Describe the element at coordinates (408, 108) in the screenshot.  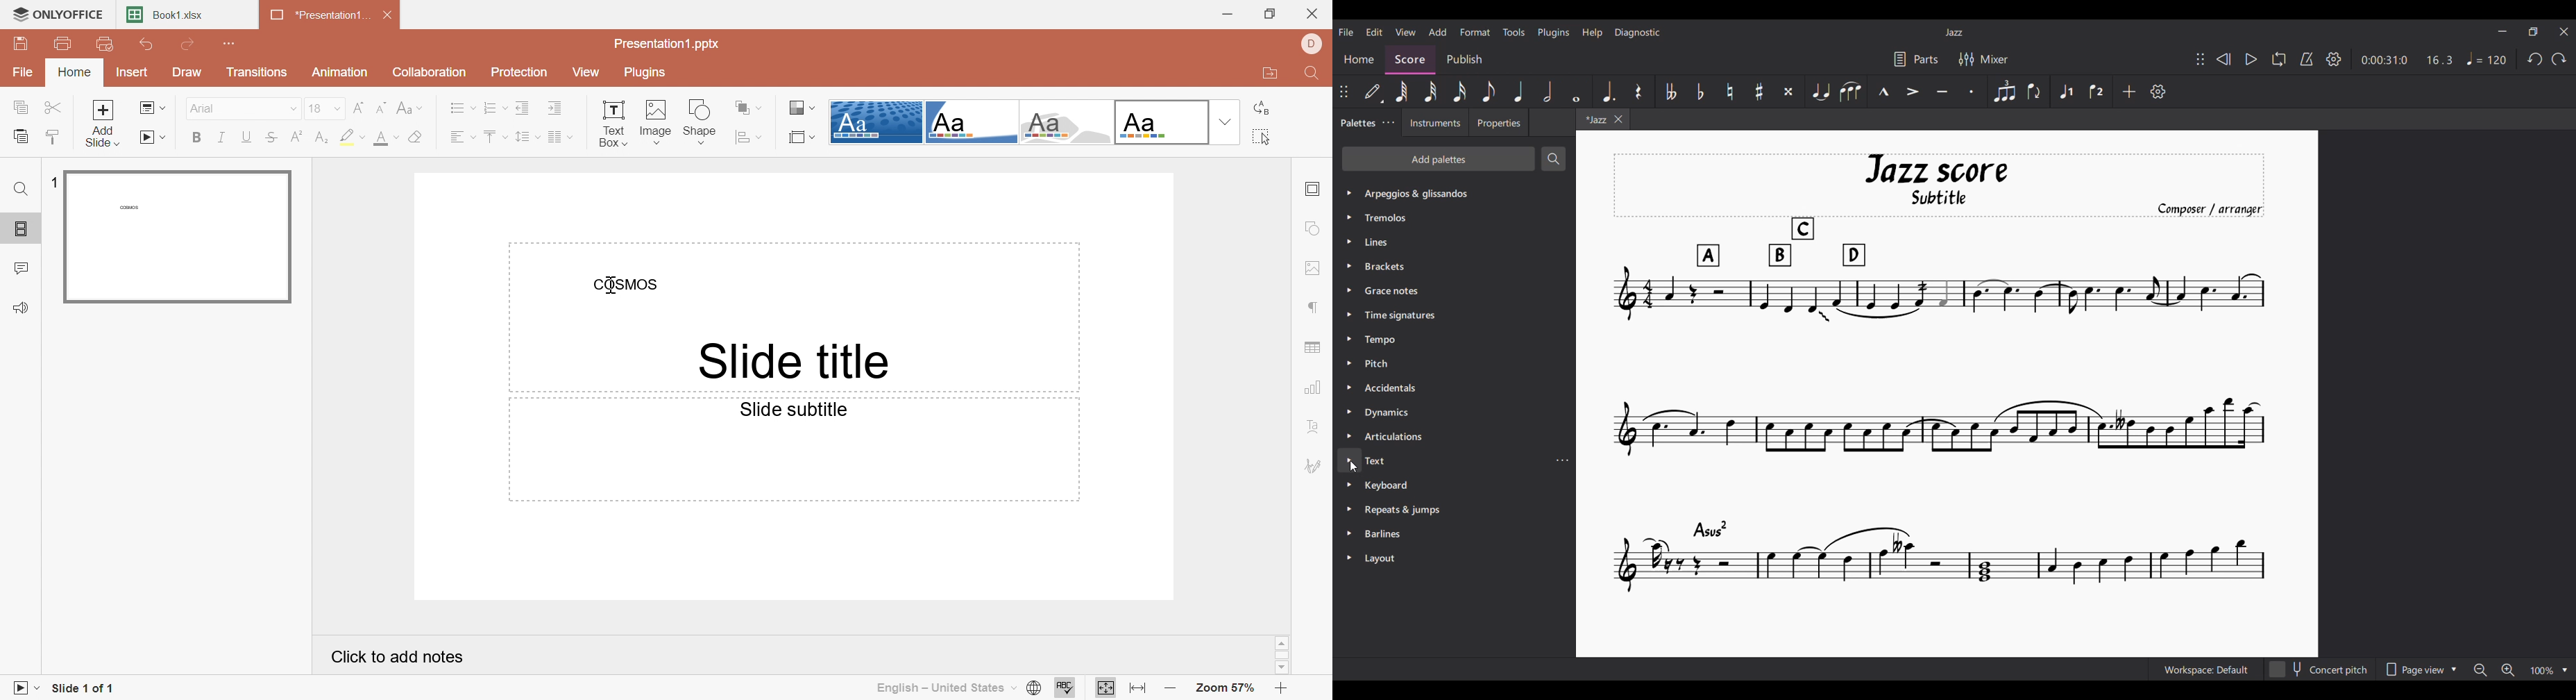
I see `Change case` at that location.